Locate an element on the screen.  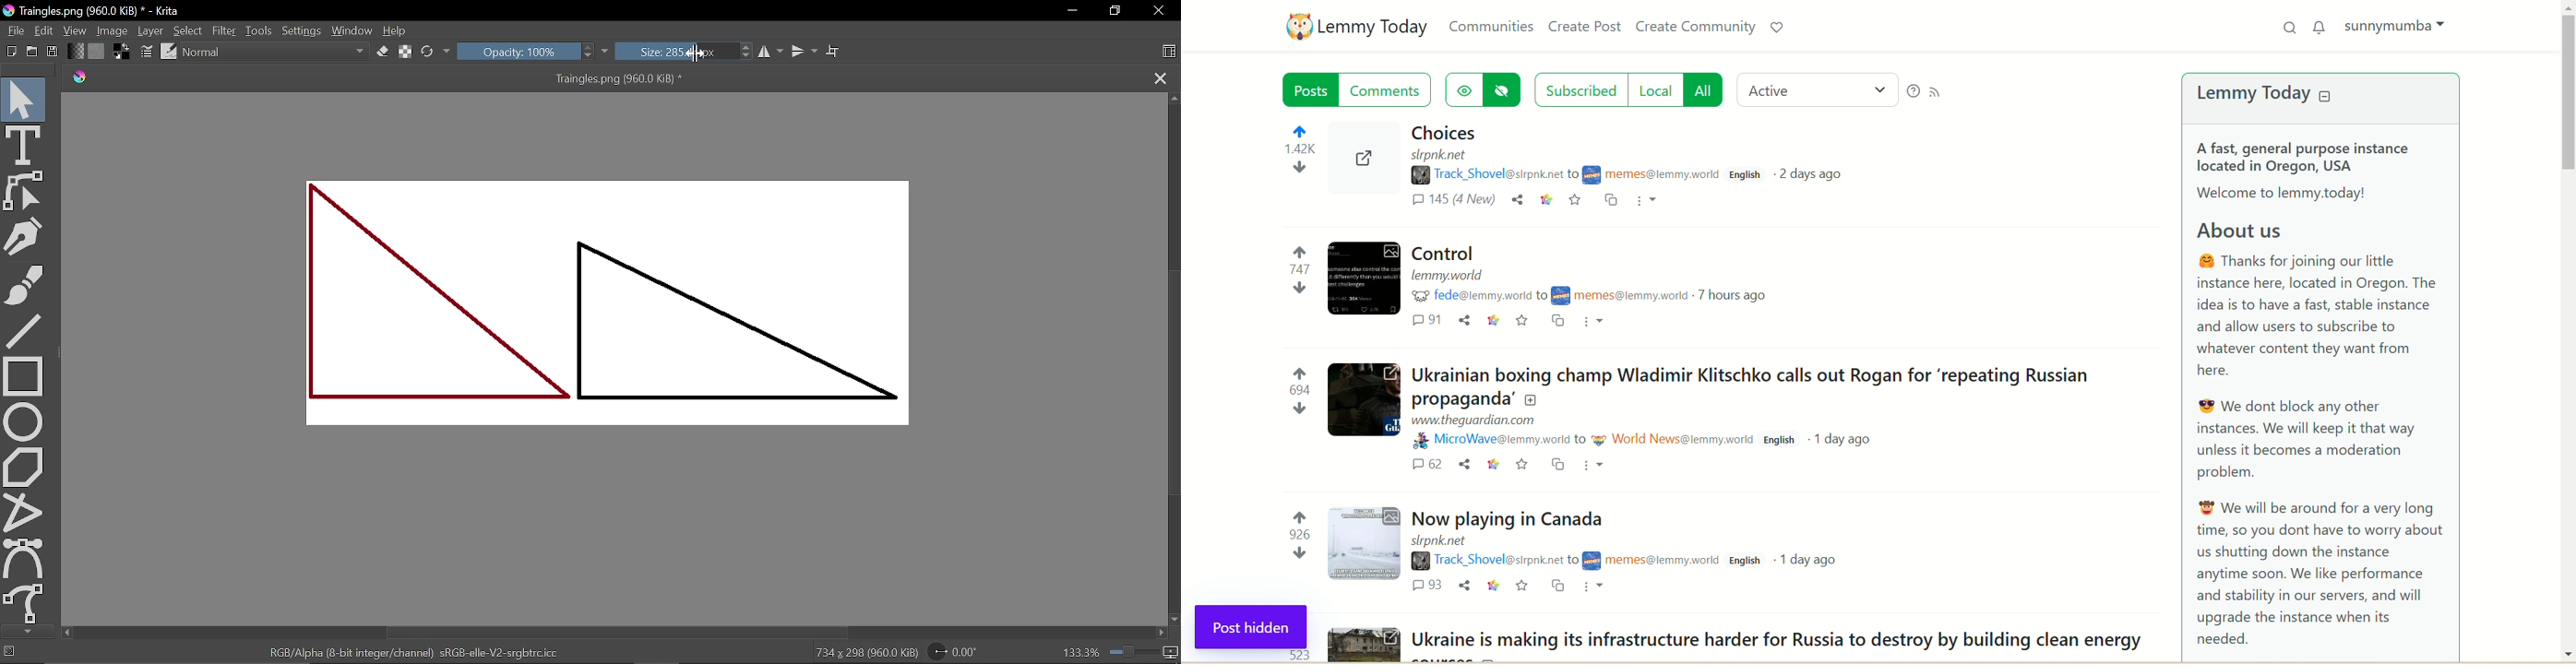
comments is located at coordinates (1428, 322).